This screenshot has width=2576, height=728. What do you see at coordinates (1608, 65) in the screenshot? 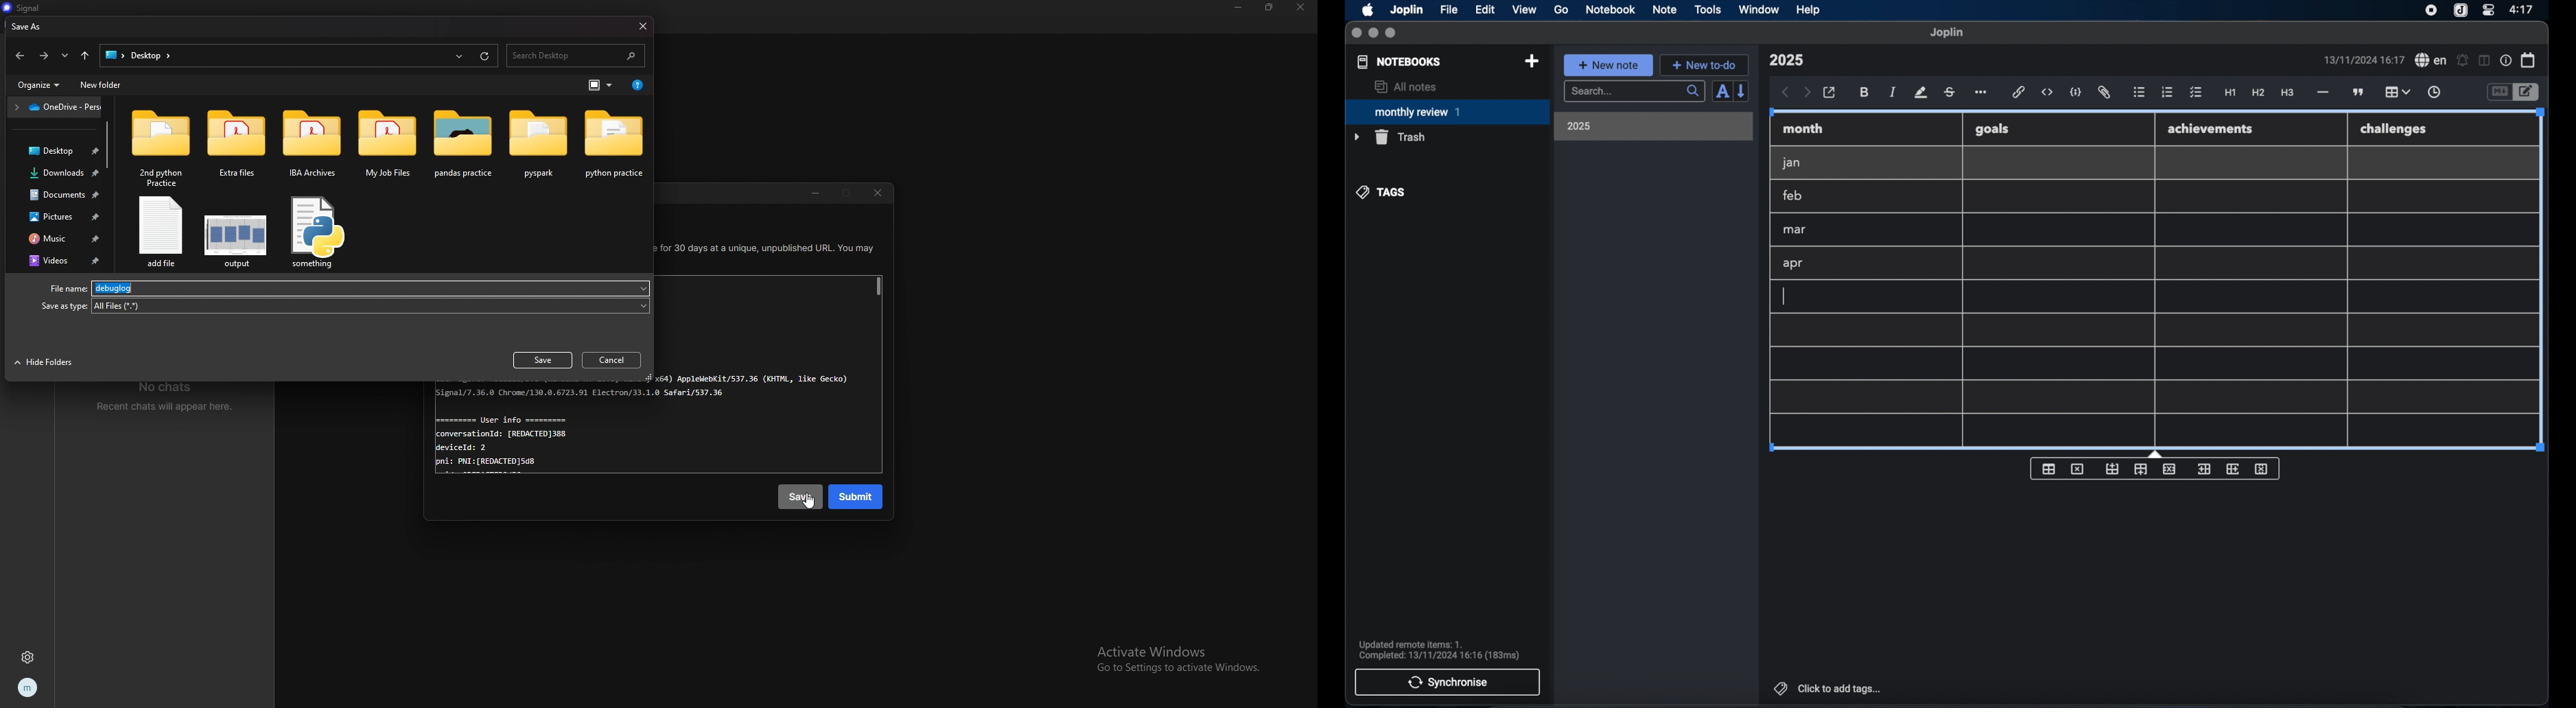
I see `new note` at bounding box center [1608, 65].